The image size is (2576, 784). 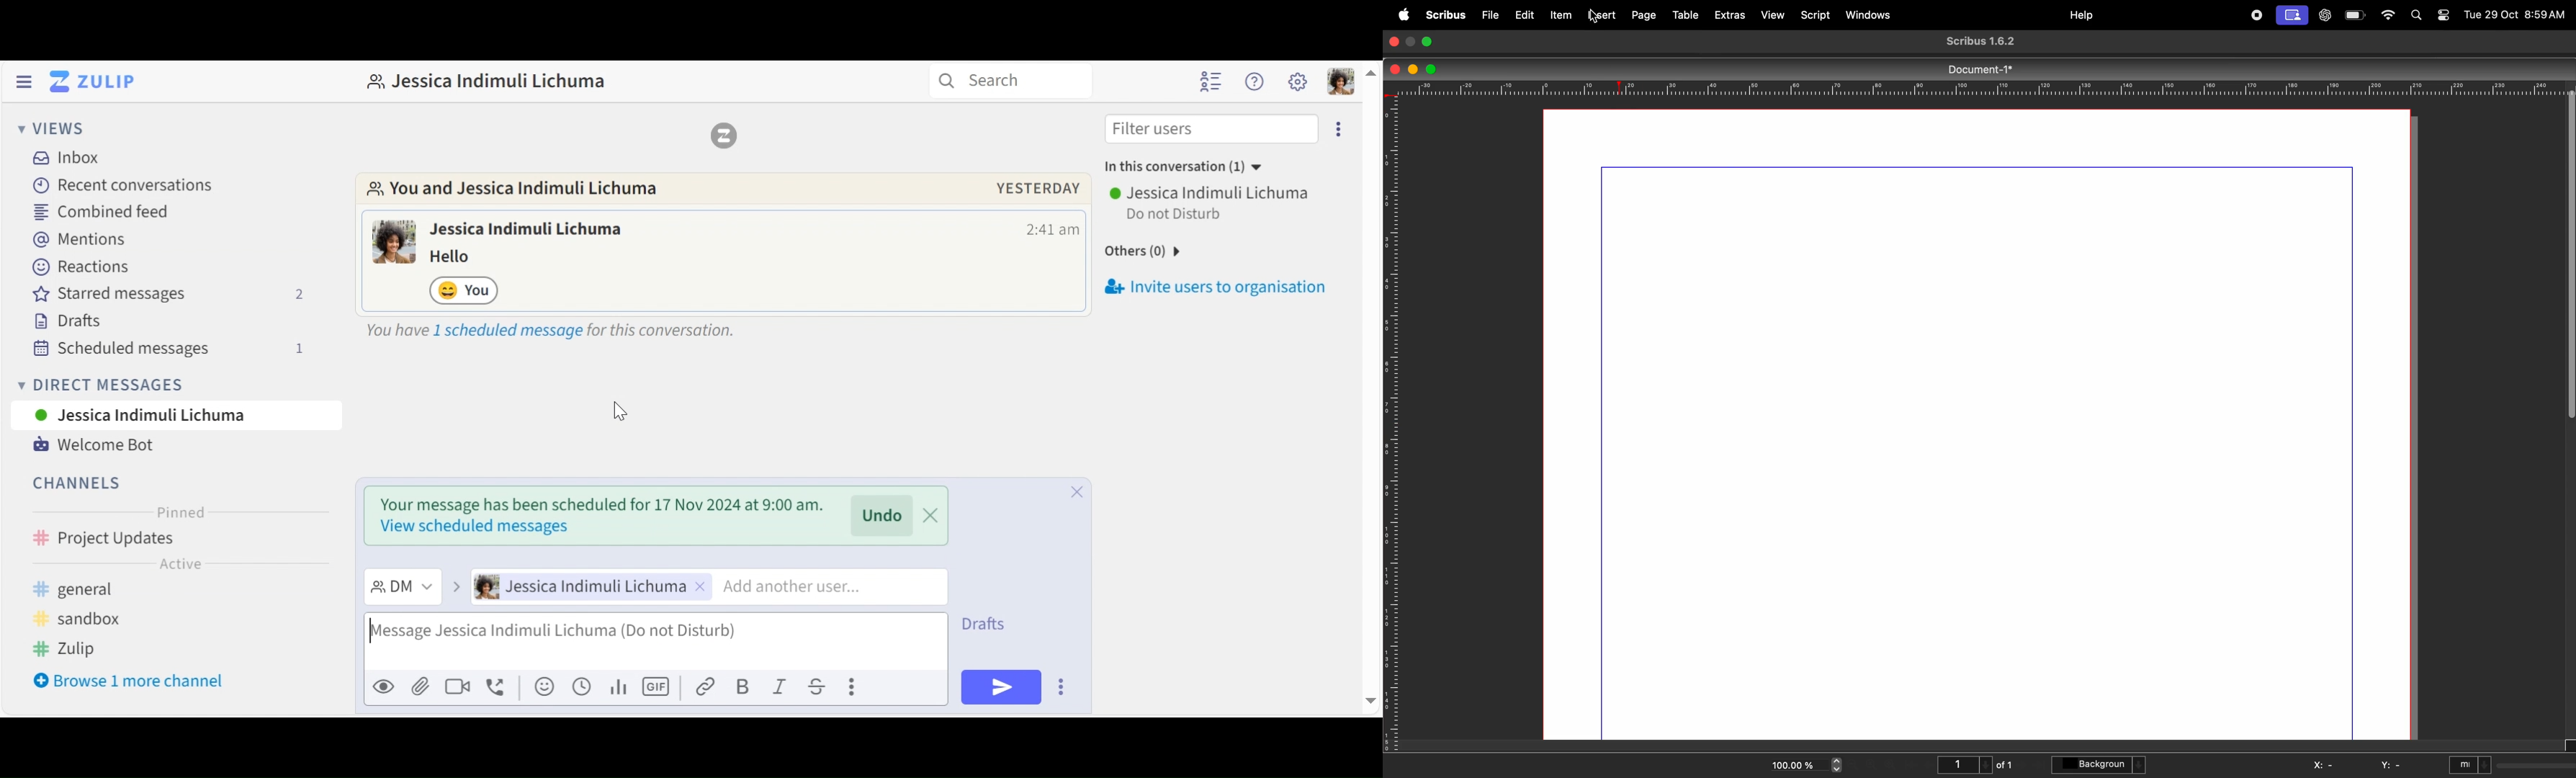 What do you see at coordinates (1196, 168) in the screenshot?
I see `in this conversation(1)` at bounding box center [1196, 168].